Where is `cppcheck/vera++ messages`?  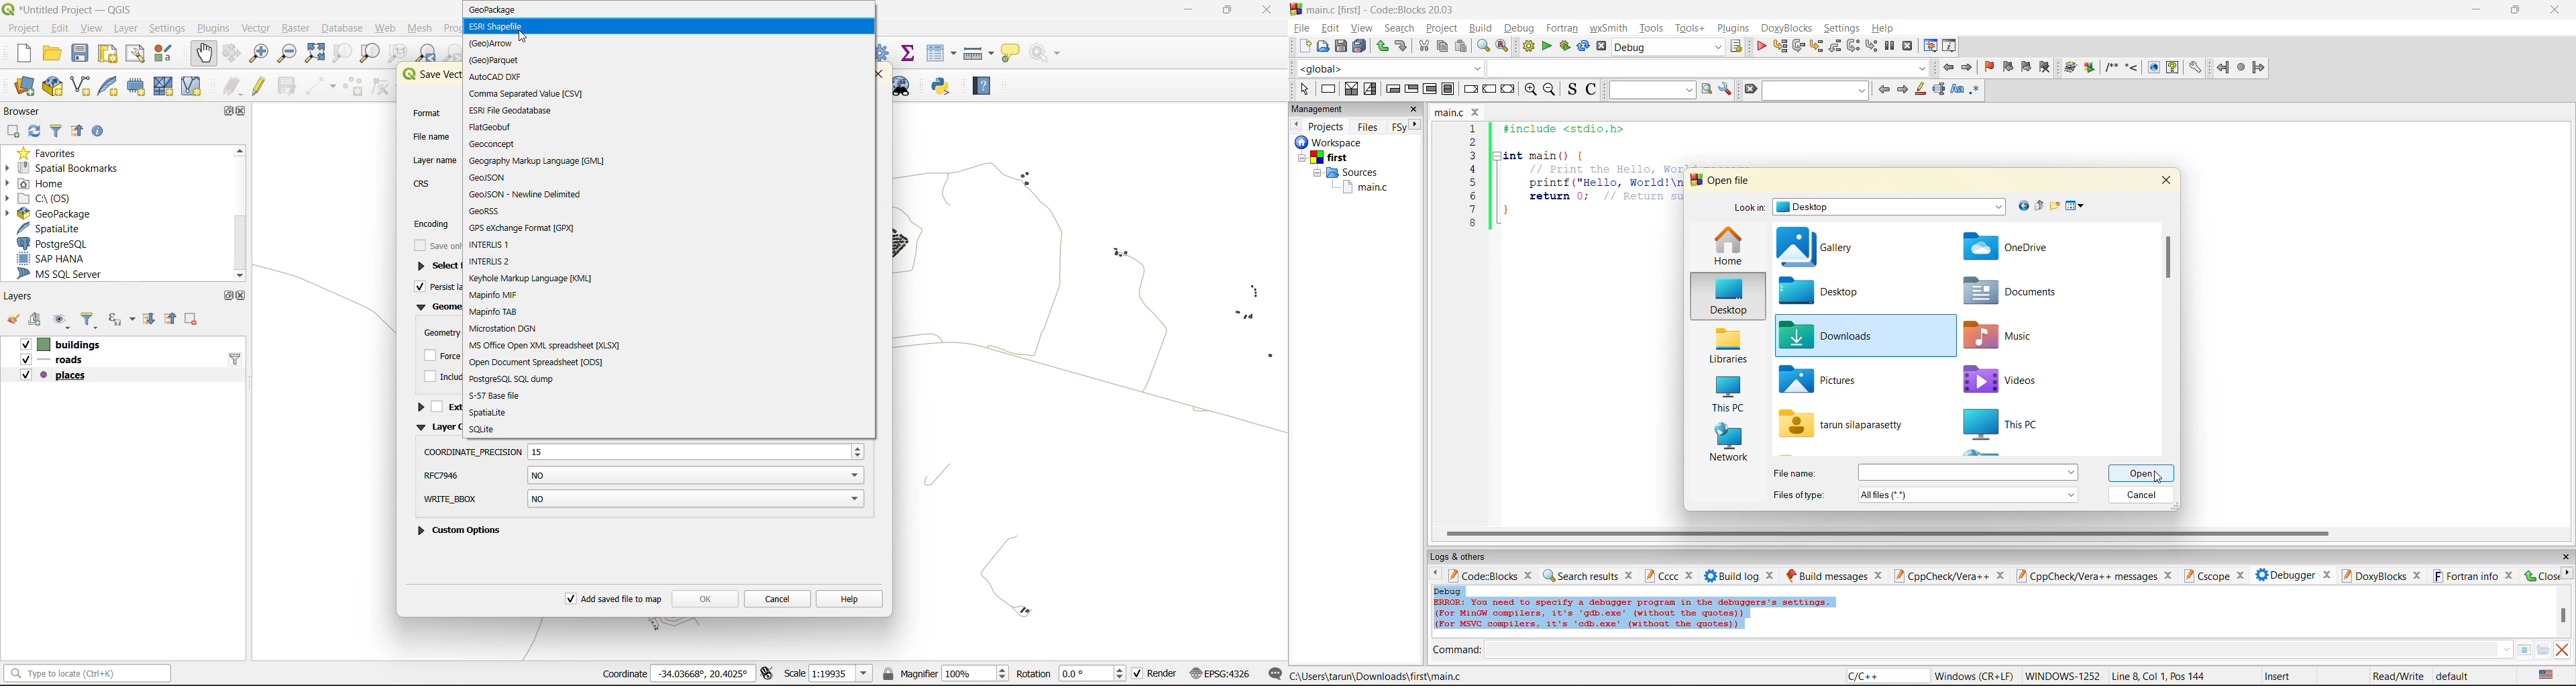 cppcheck/vera++ messages is located at coordinates (2085, 576).